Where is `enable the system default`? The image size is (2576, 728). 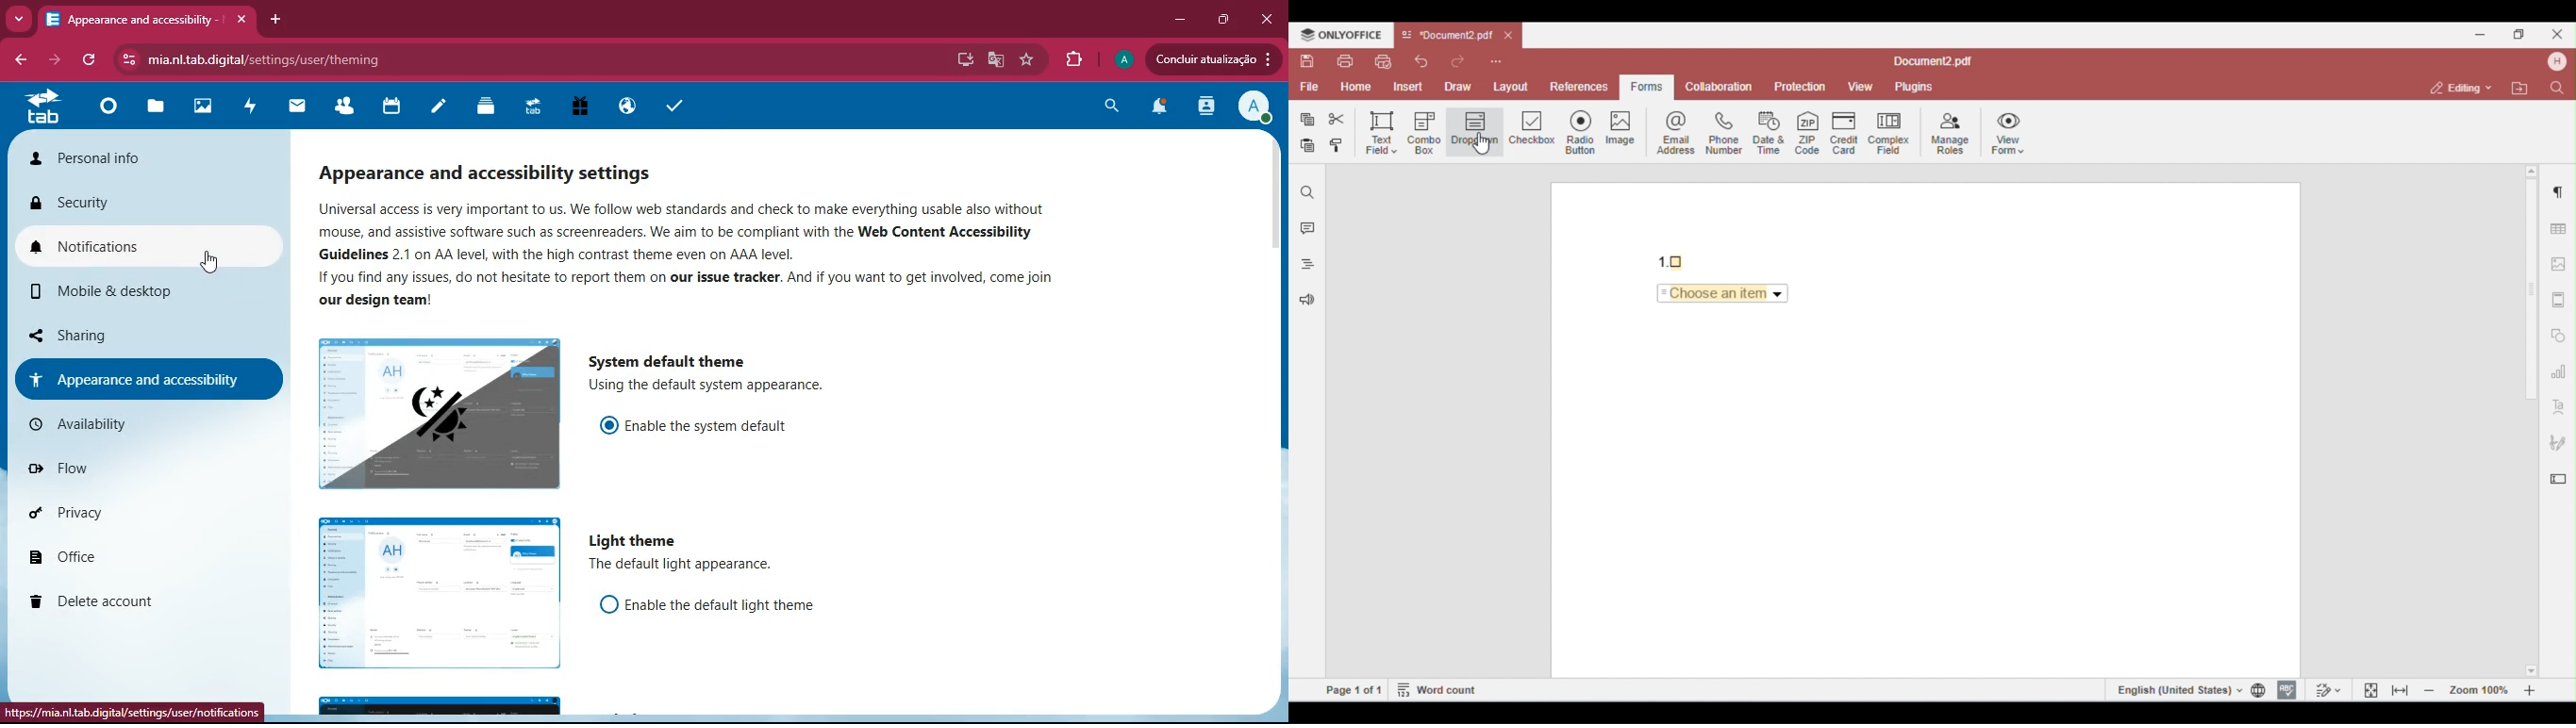 enable the system default is located at coordinates (719, 425).